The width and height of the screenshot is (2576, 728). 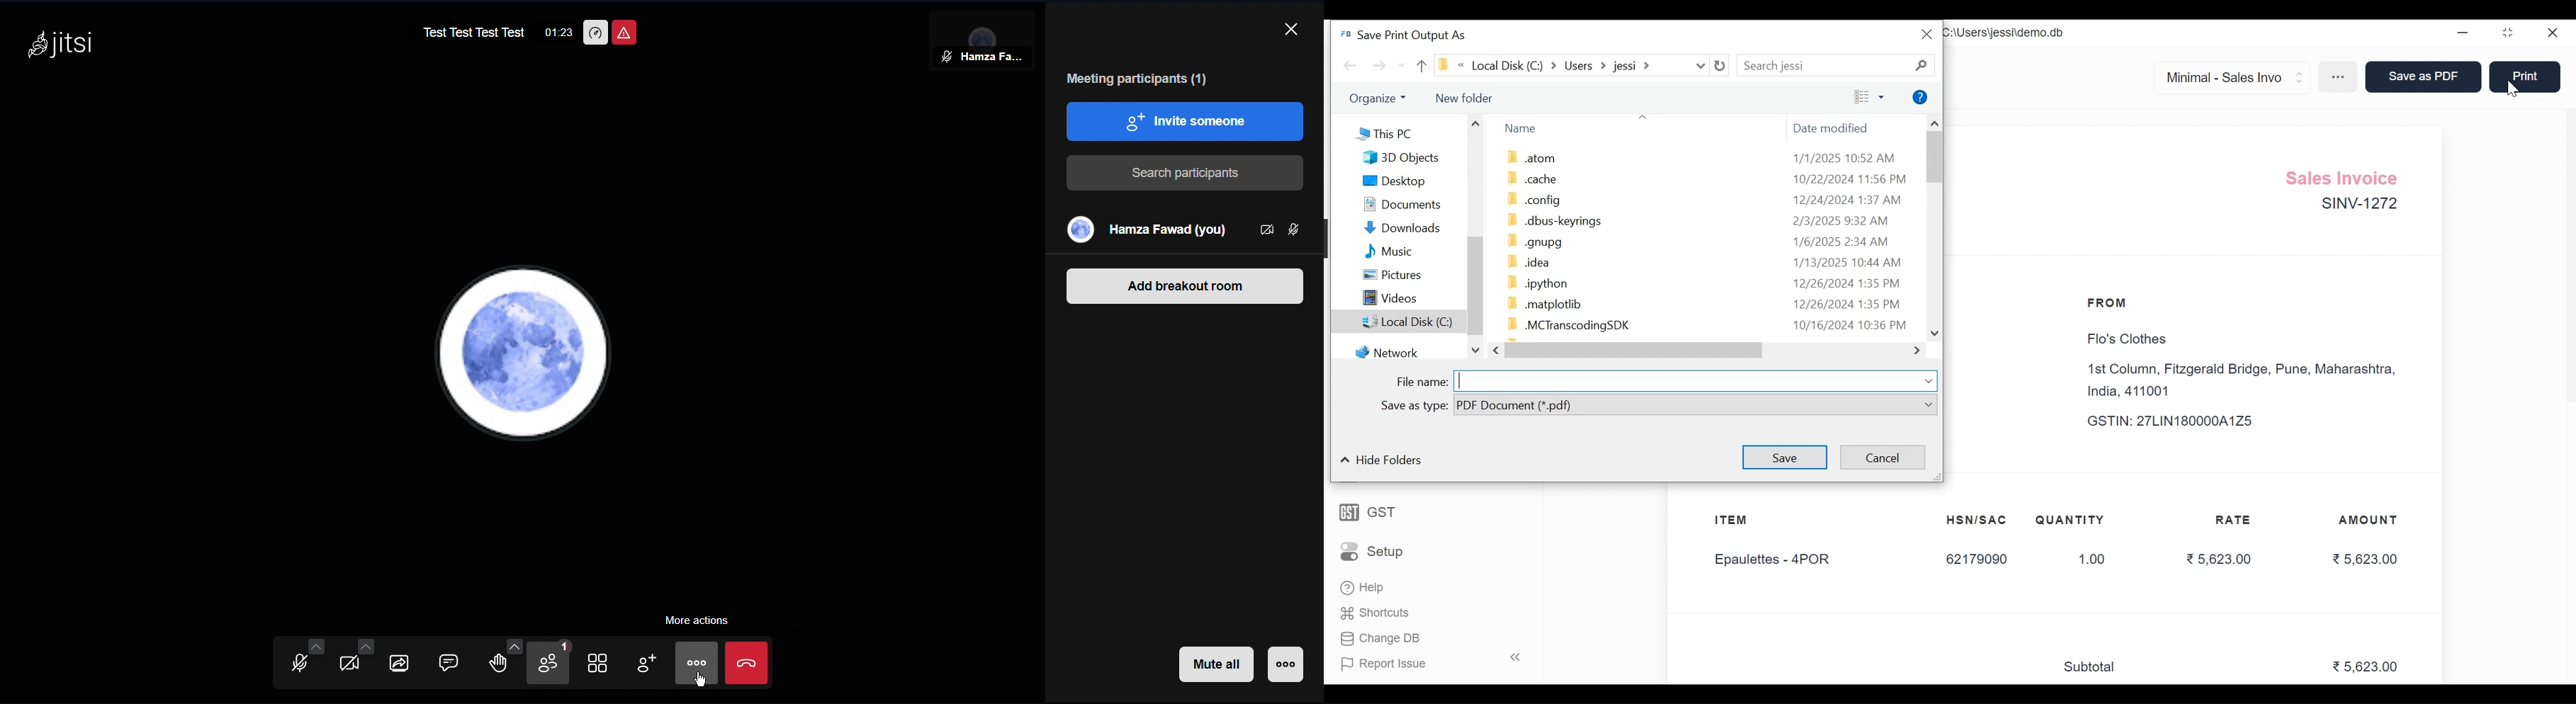 What do you see at coordinates (1401, 157) in the screenshot?
I see `3D Objects` at bounding box center [1401, 157].